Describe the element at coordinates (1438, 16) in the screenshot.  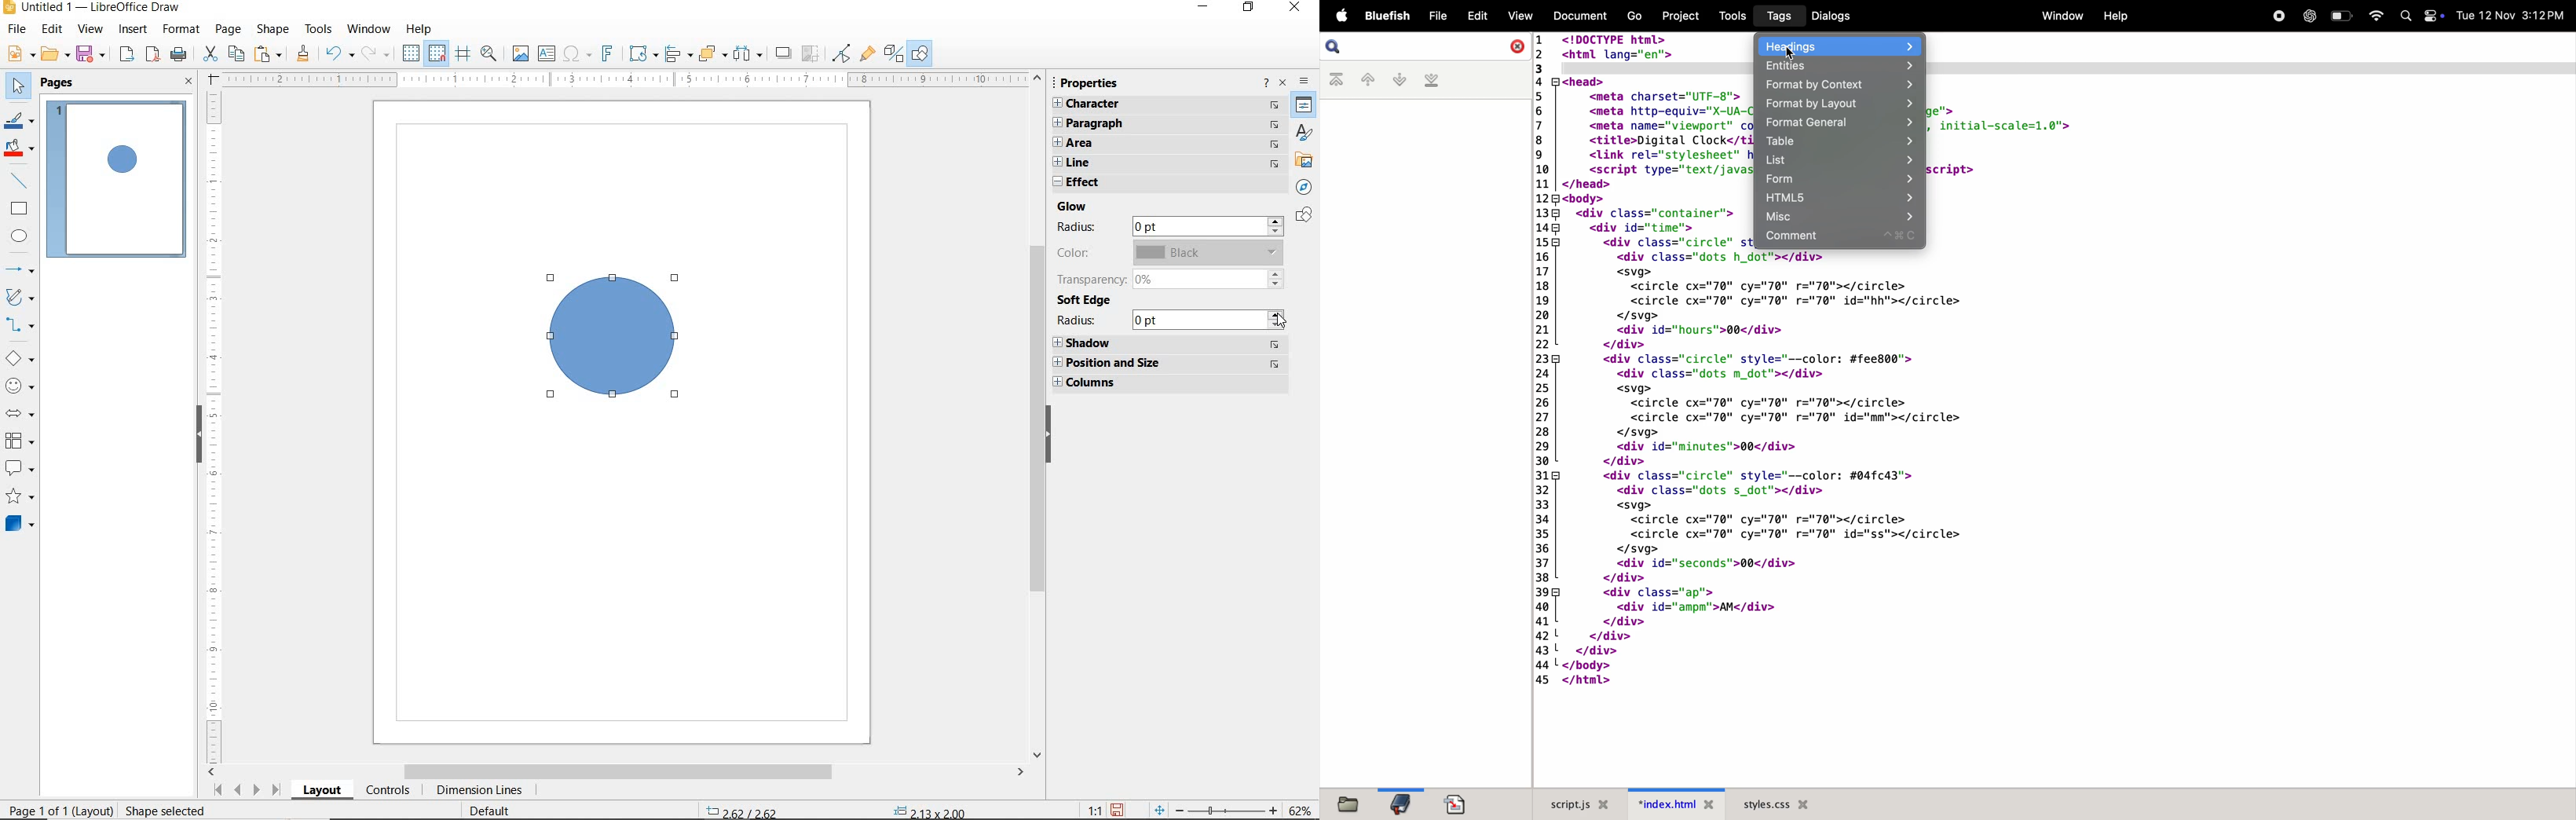
I see `file` at that location.